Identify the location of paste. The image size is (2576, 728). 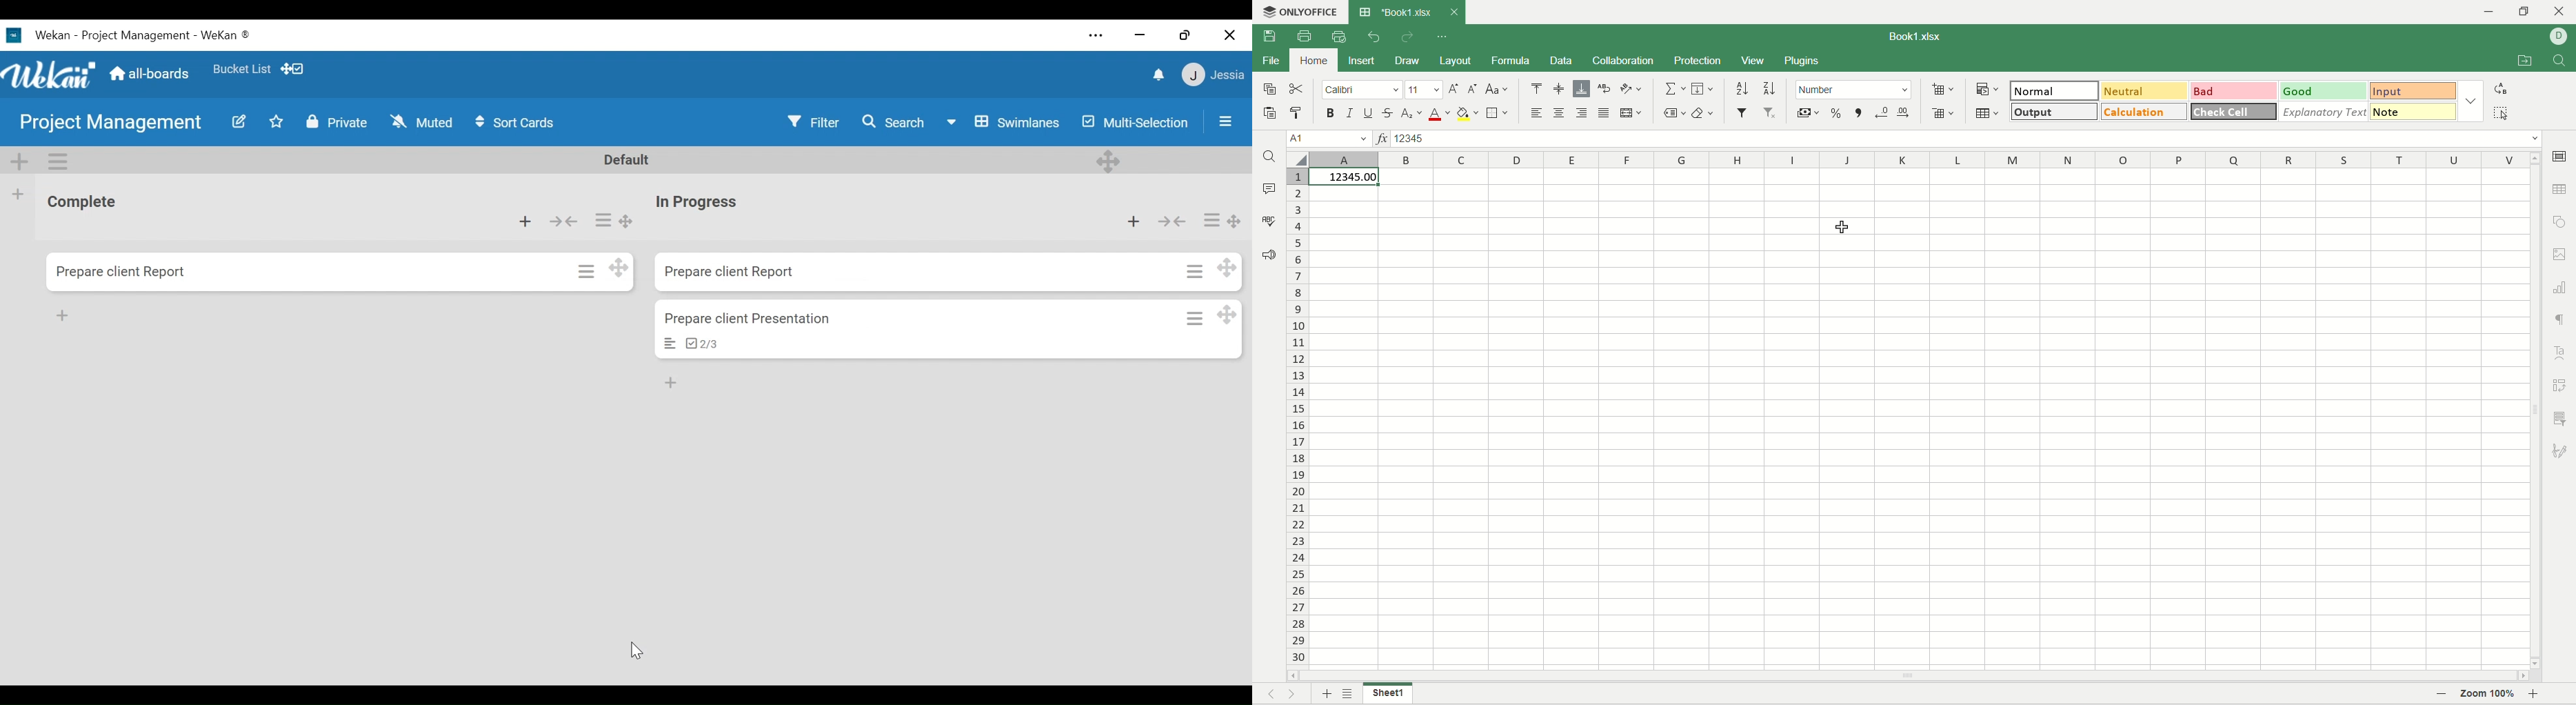
(1269, 114).